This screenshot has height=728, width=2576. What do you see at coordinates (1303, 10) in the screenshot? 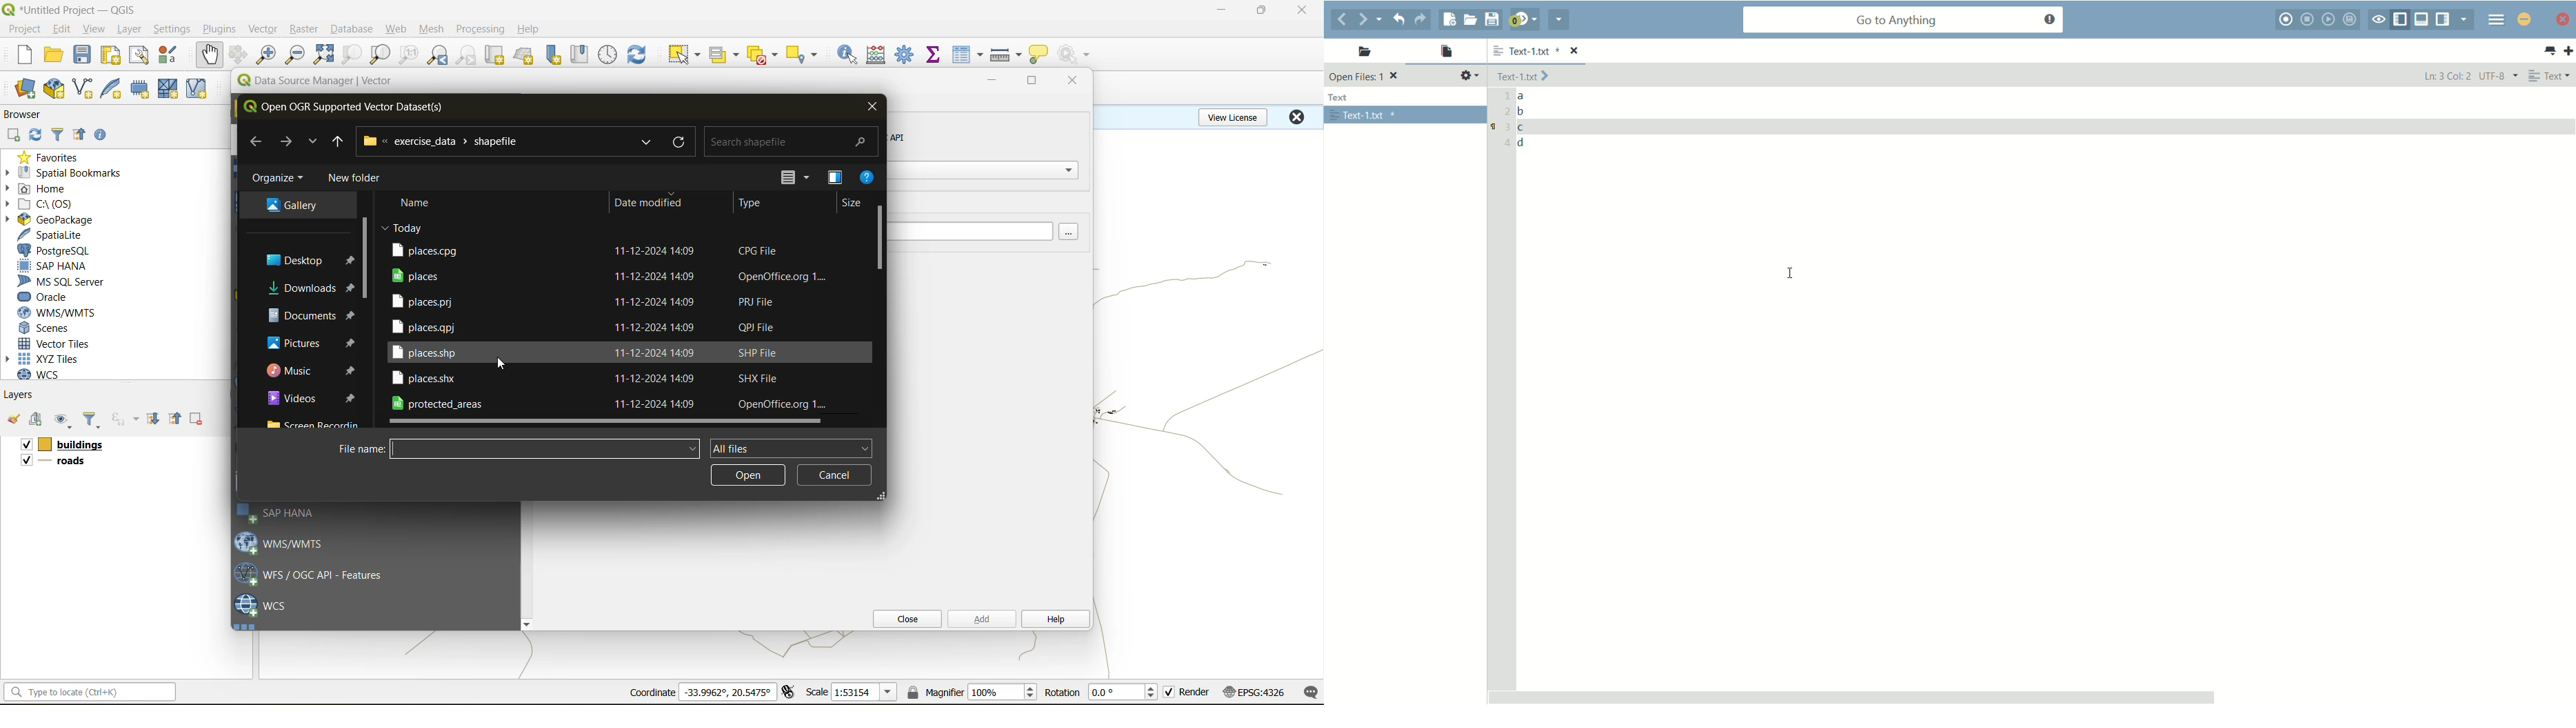
I see `close` at bounding box center [1303, 10].